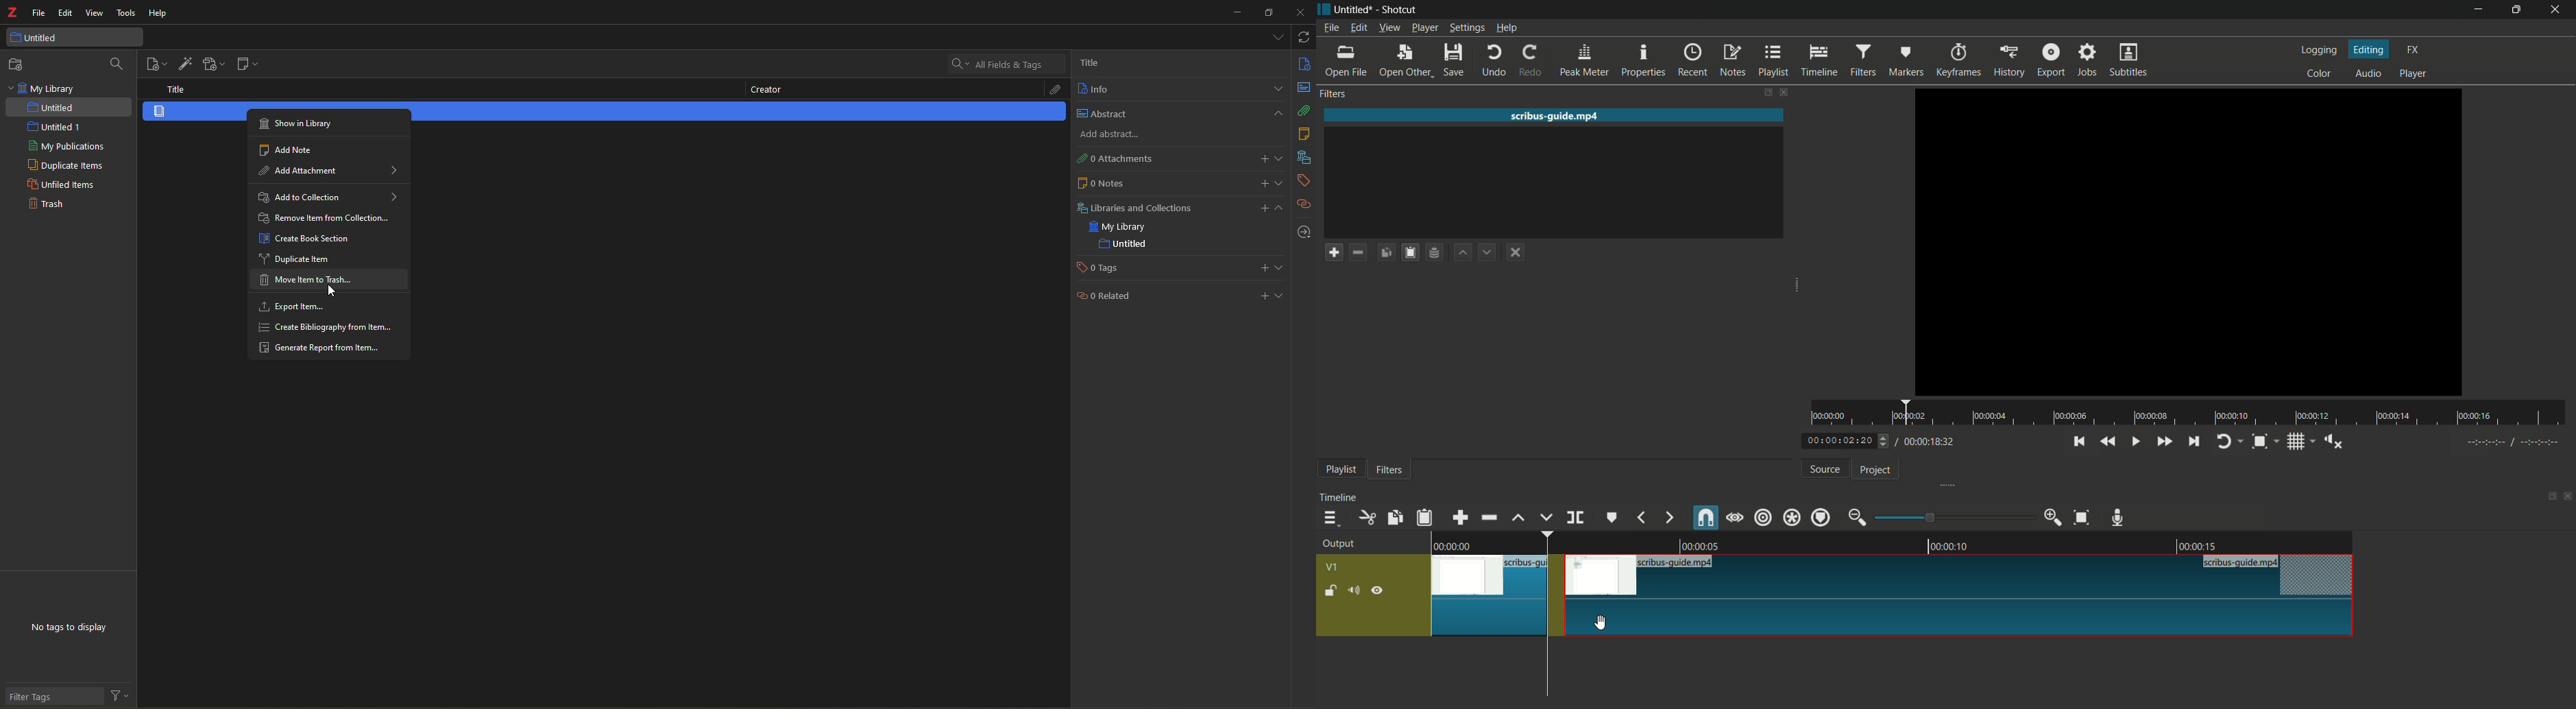 This screenshot has width=2576, height=728. I want to click on info, so click(1303, 63).